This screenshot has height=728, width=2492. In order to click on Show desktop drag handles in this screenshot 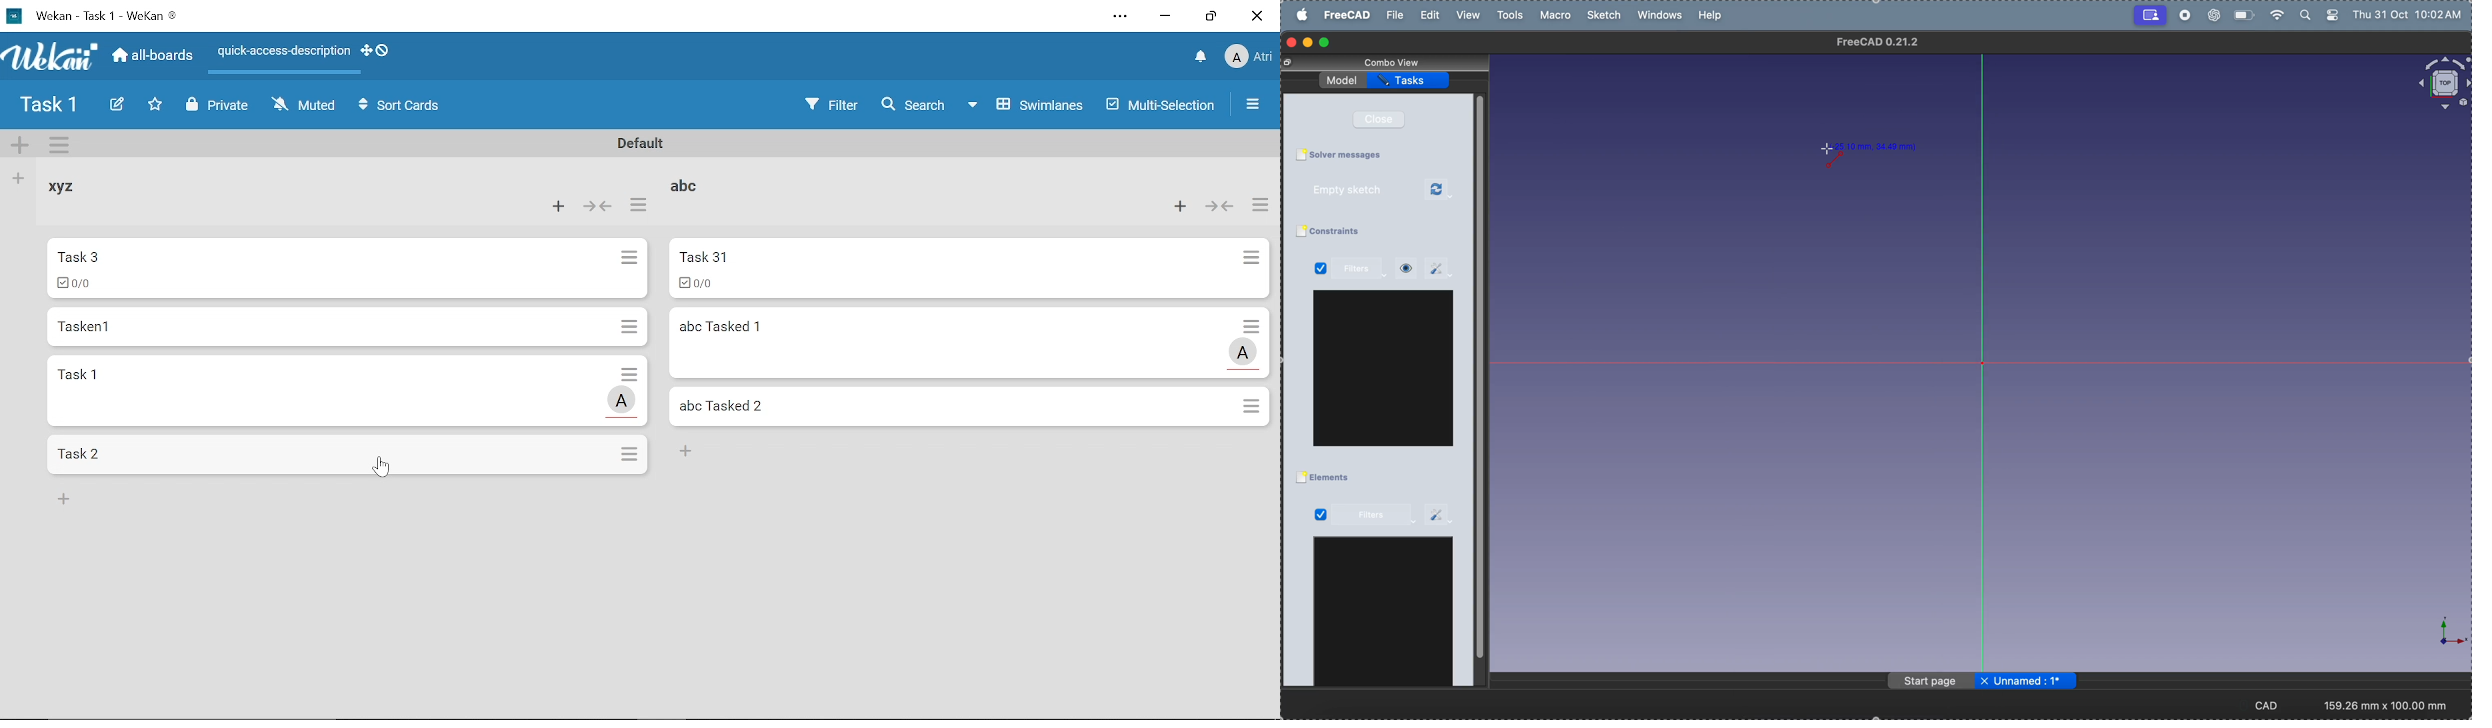, I will do `click(365, 51)`.